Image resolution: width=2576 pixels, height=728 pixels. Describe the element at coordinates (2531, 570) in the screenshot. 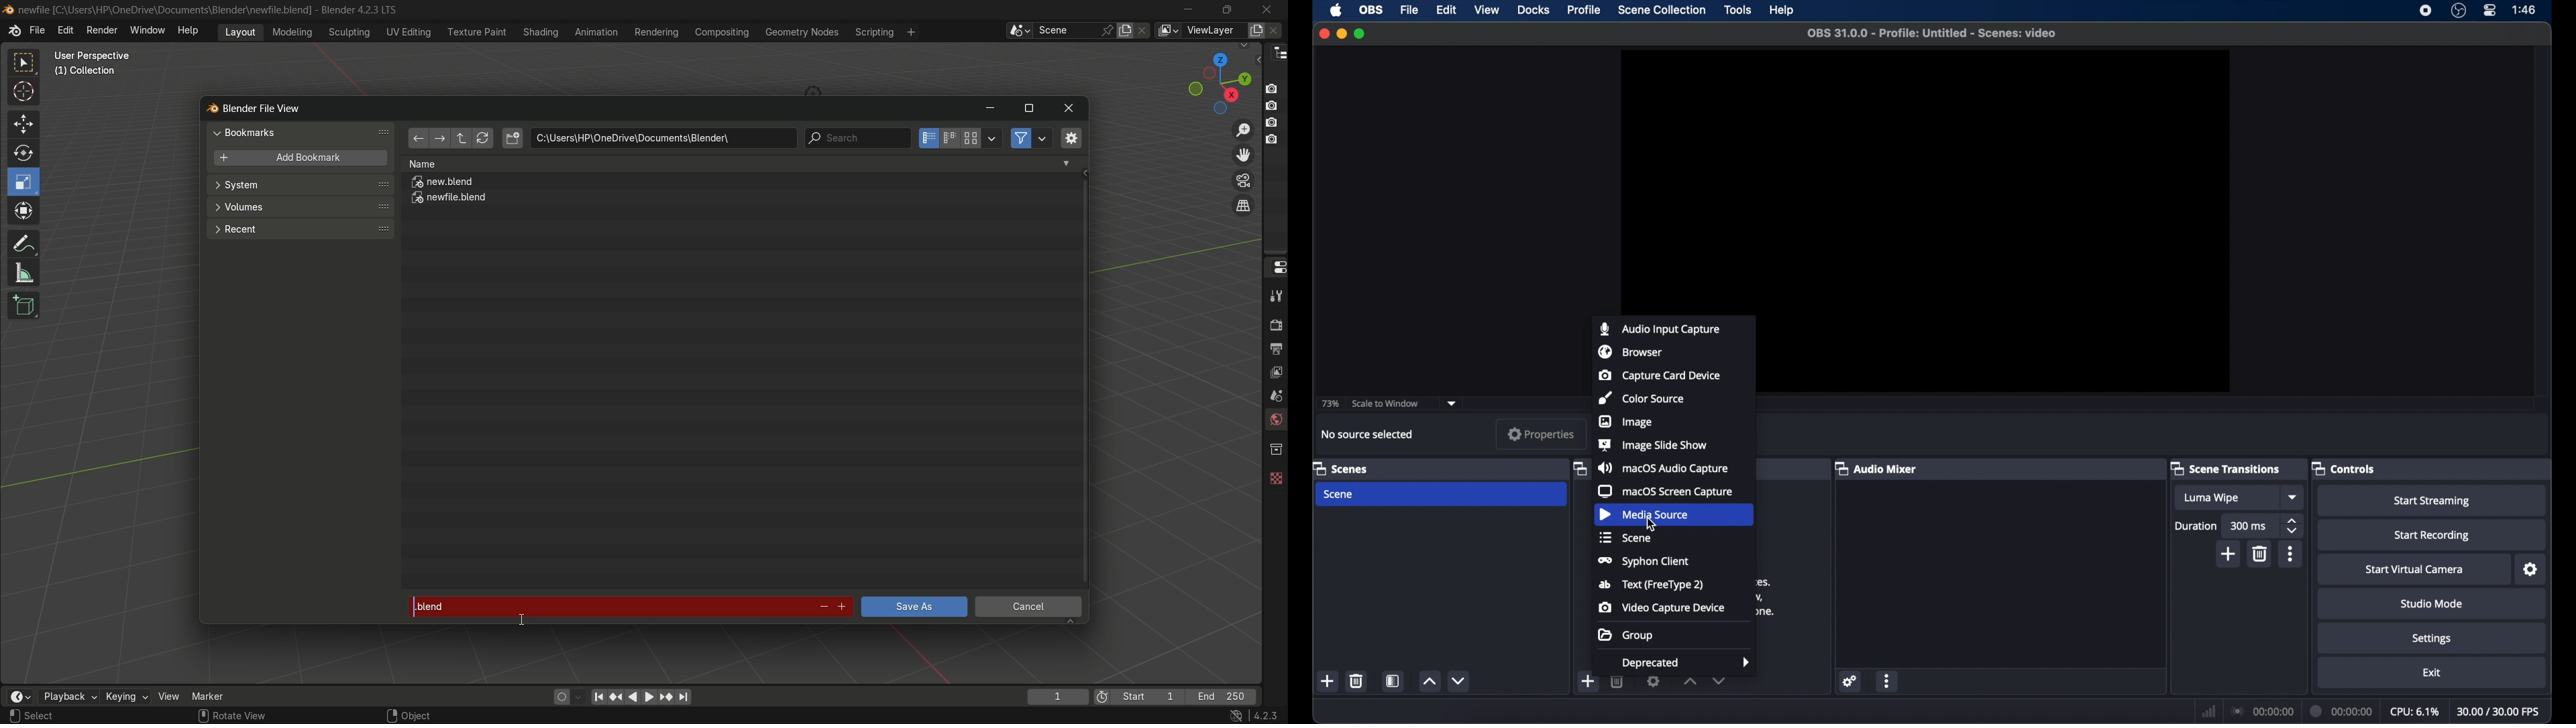

I see `settings` at that location.